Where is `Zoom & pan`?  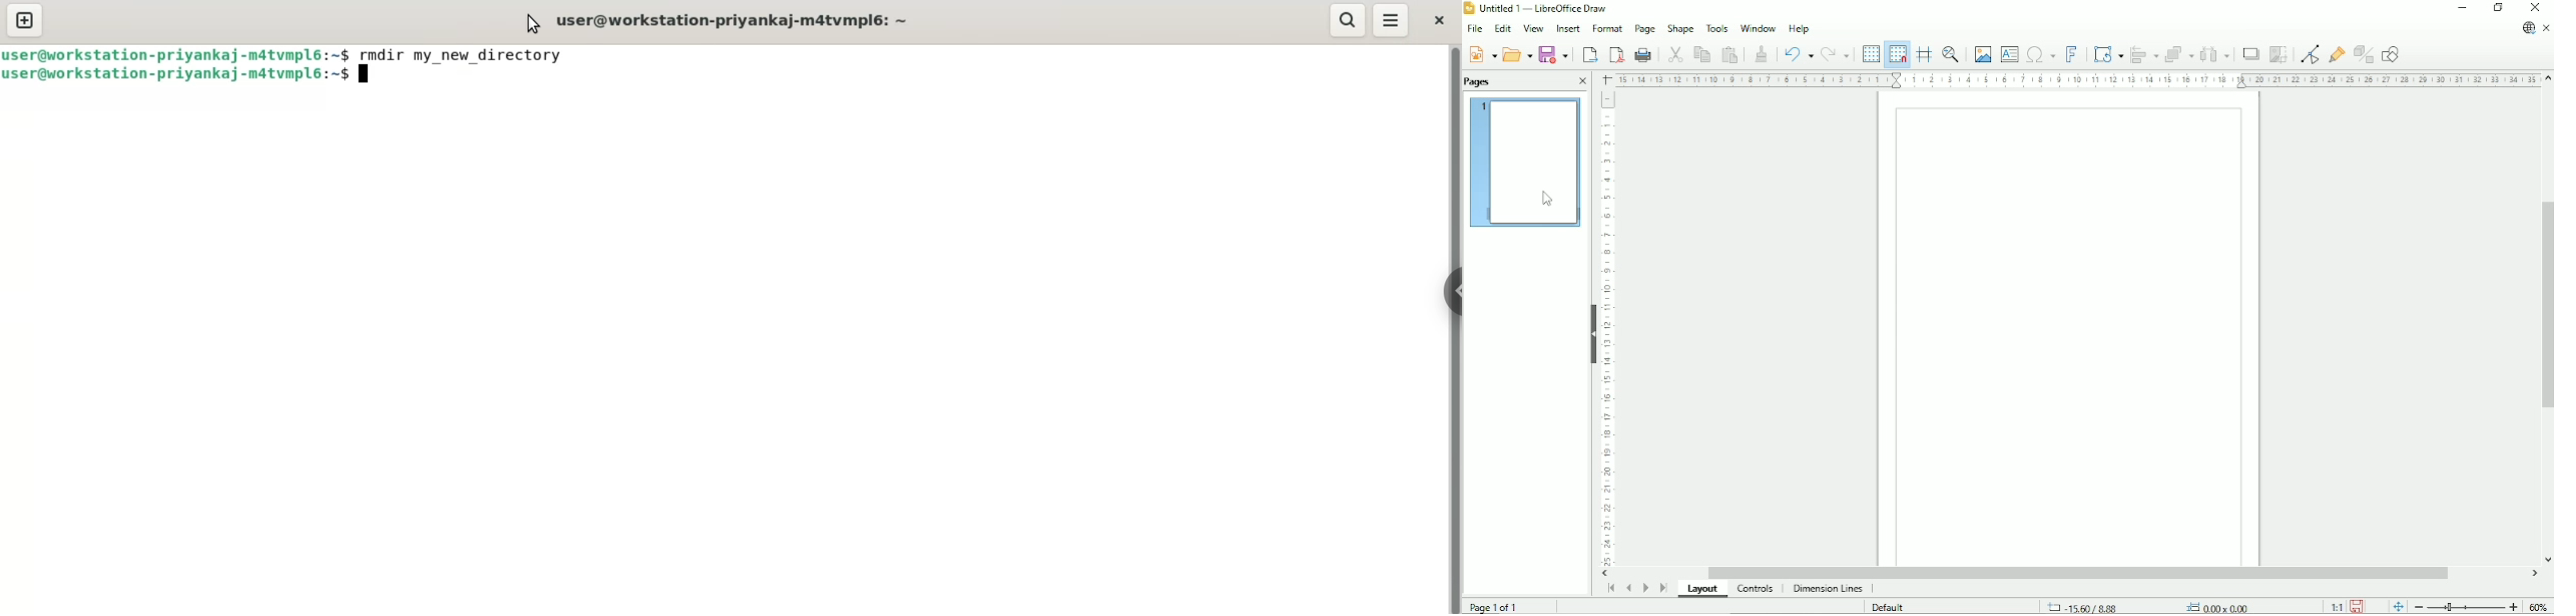
Zoom & pan is located at coordinates (1952, 54).